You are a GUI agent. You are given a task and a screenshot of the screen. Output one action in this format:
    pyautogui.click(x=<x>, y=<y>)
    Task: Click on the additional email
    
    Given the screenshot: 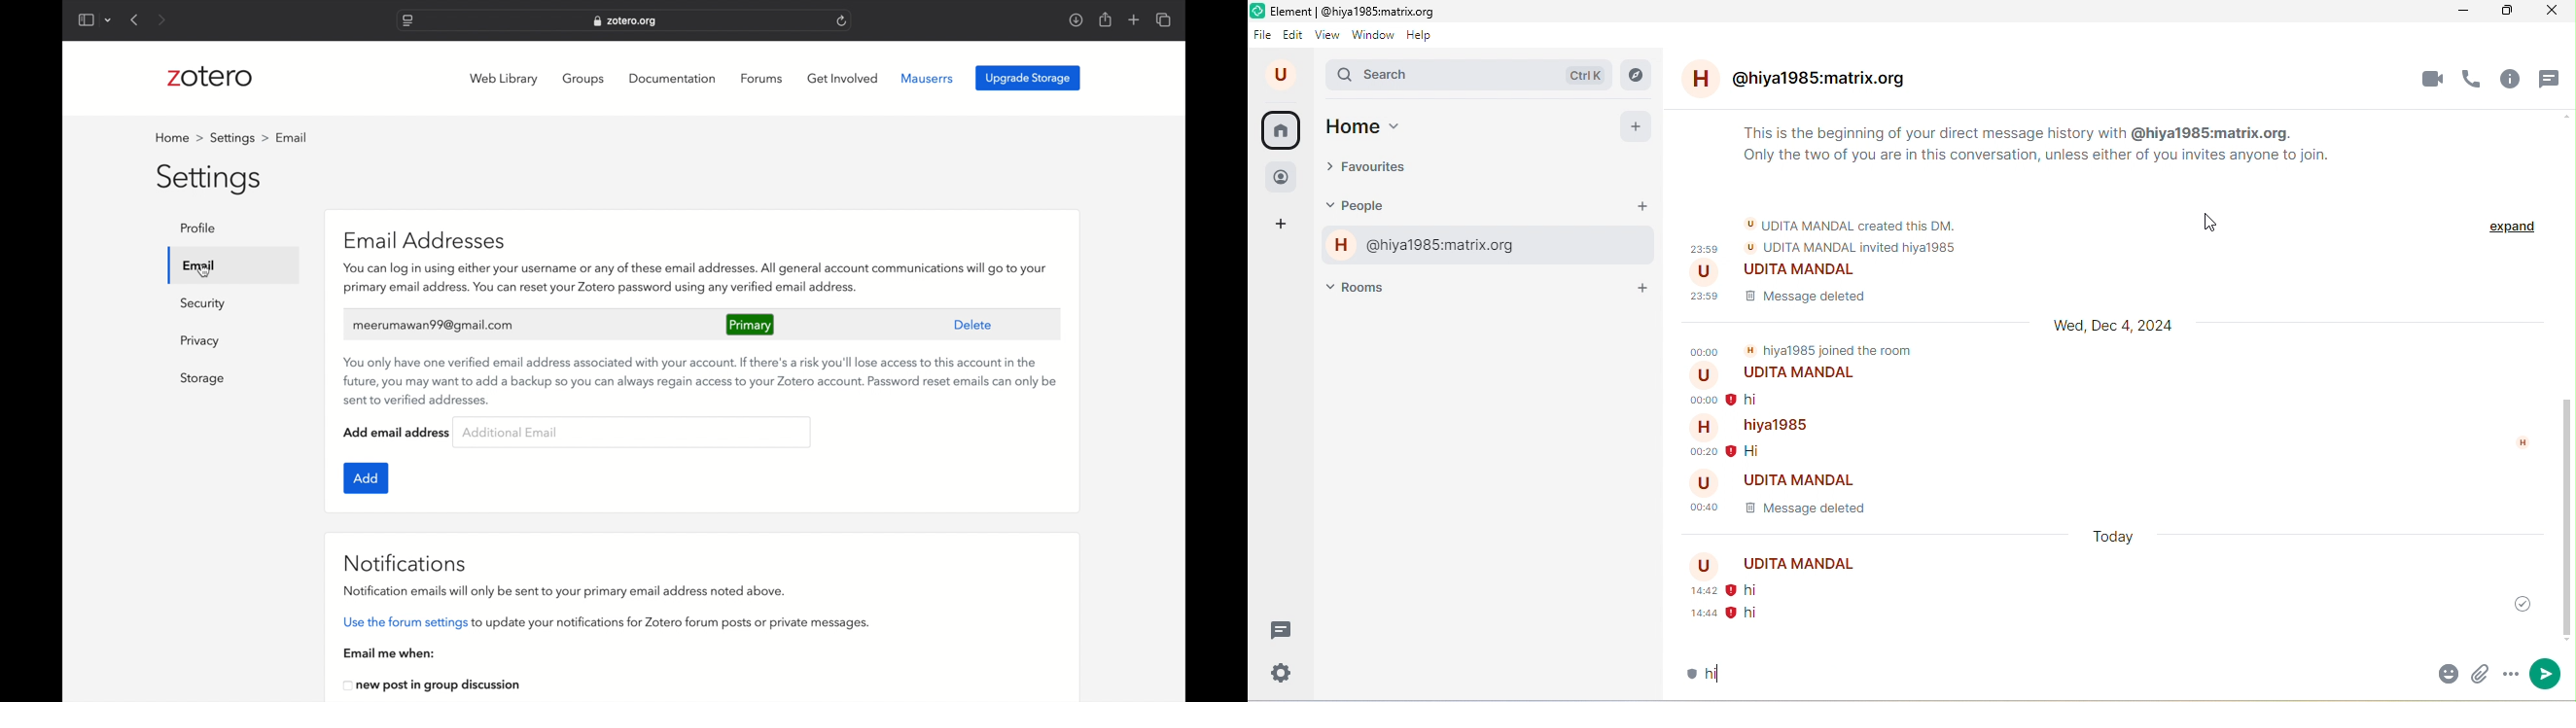 What is the action you would take?
    pyautogui.click(x=510, y=432)
    